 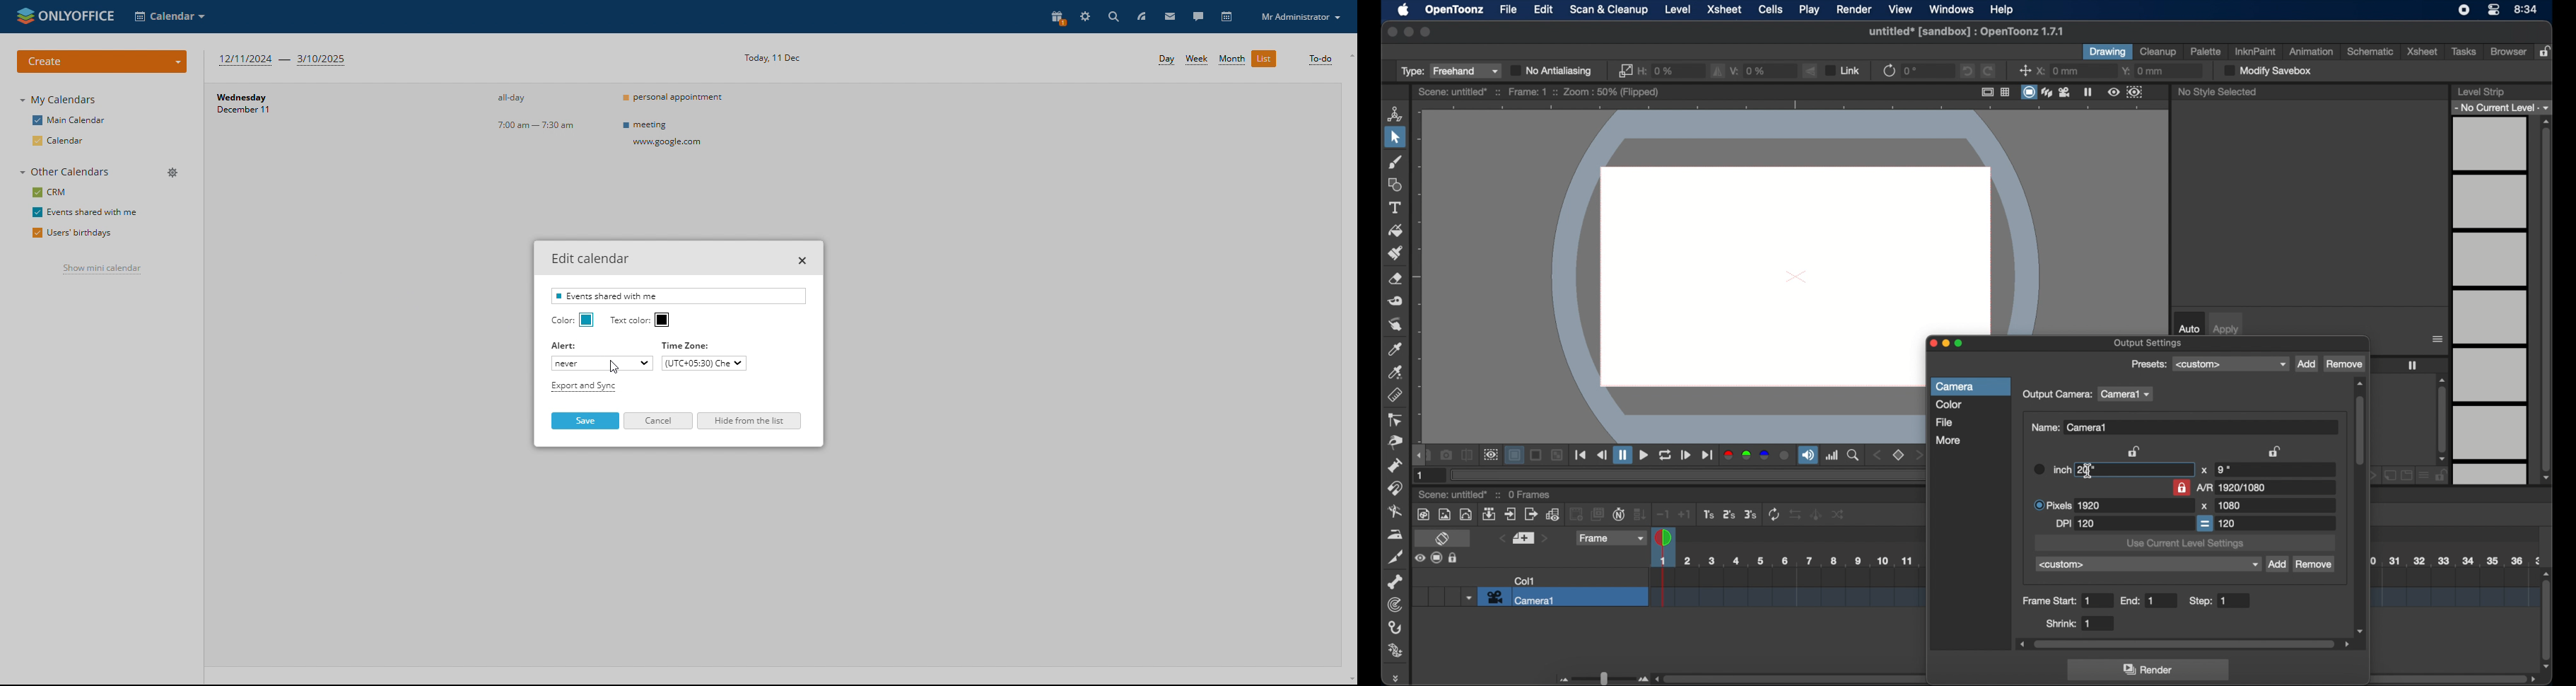 I want to click on , so click(x=1577, y=514).